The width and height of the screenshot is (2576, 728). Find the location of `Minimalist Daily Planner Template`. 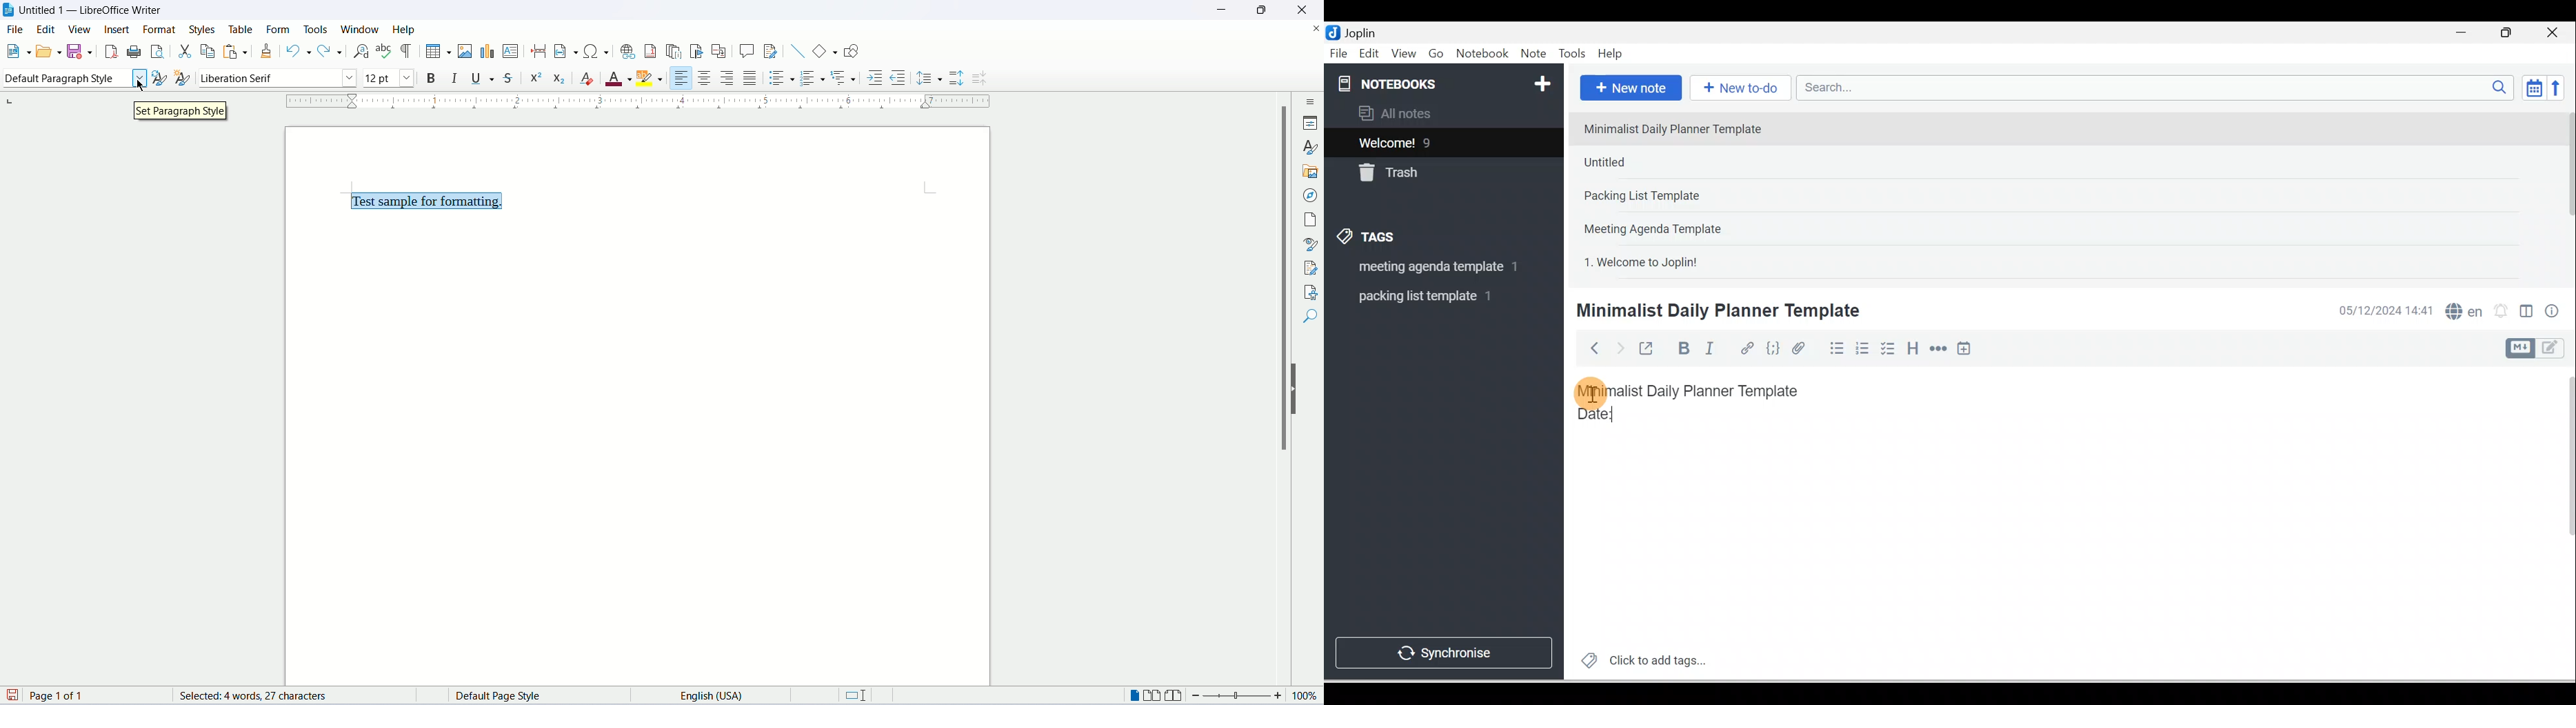

Minimalist Daily Planner Template is located at coordinates (1723, 309).